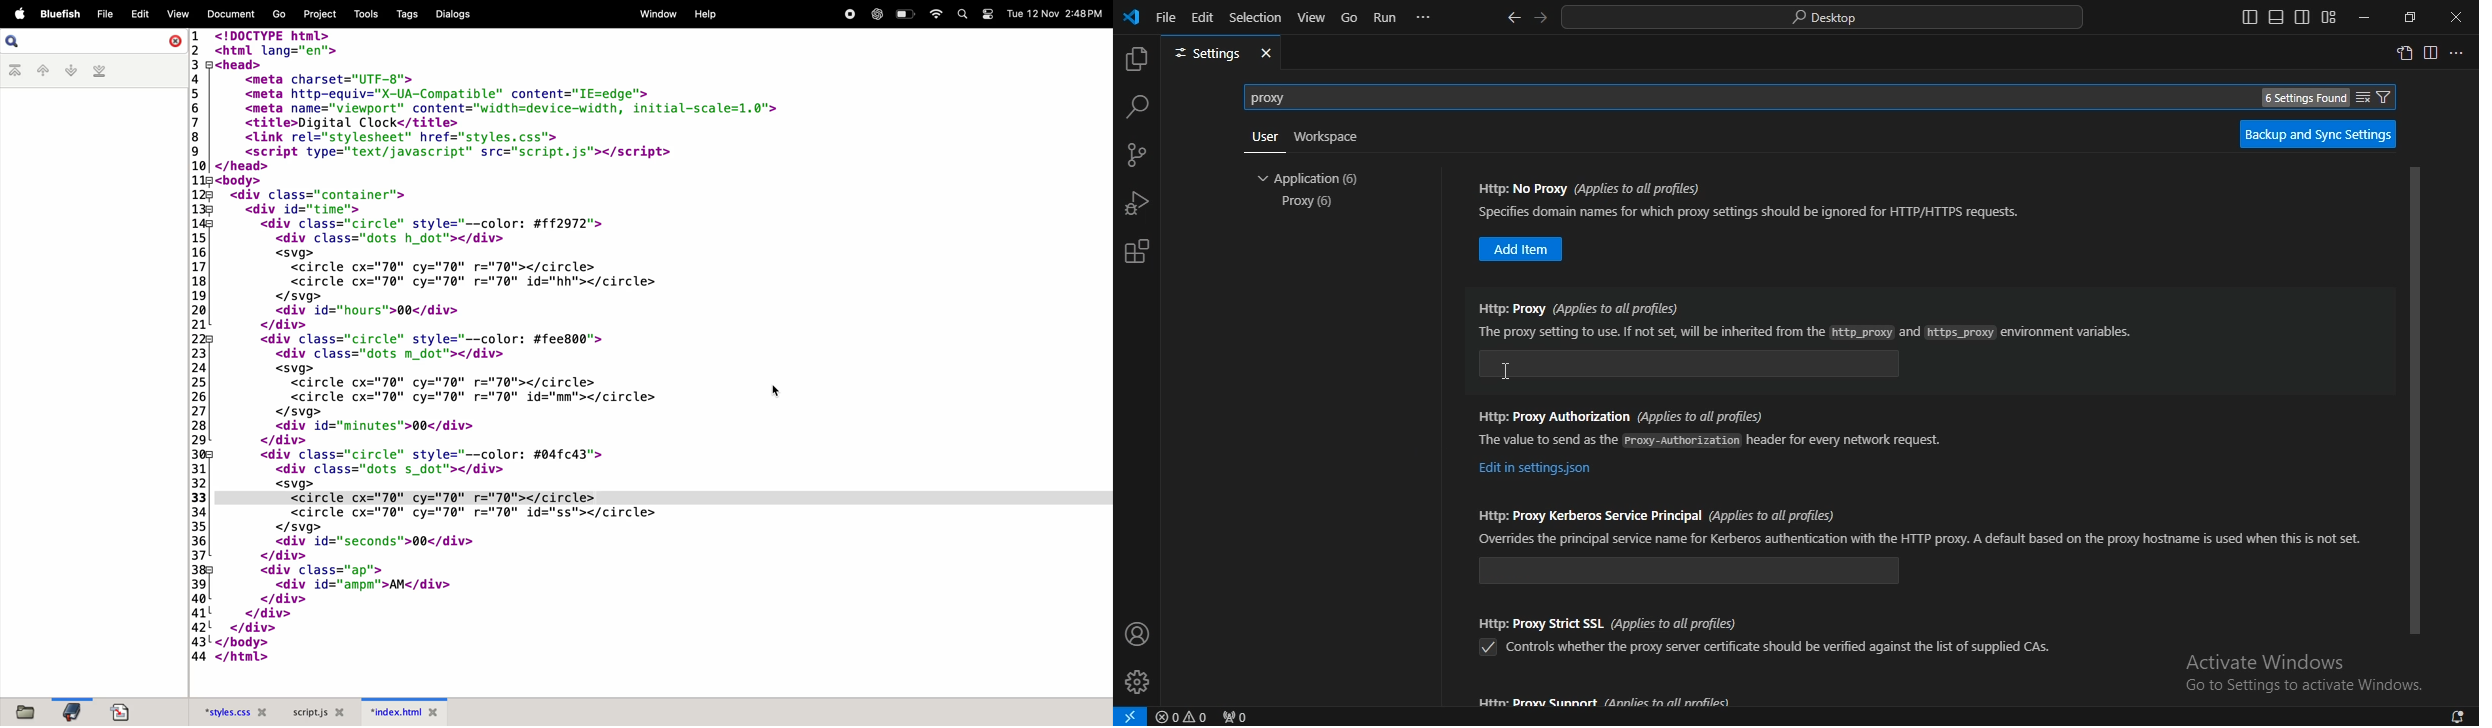 The width and height of the screenshot is (2492, 728). What do you see at coordinates (27, 711) in the screenshot?
I see `file` at bounding box center [27, 711].